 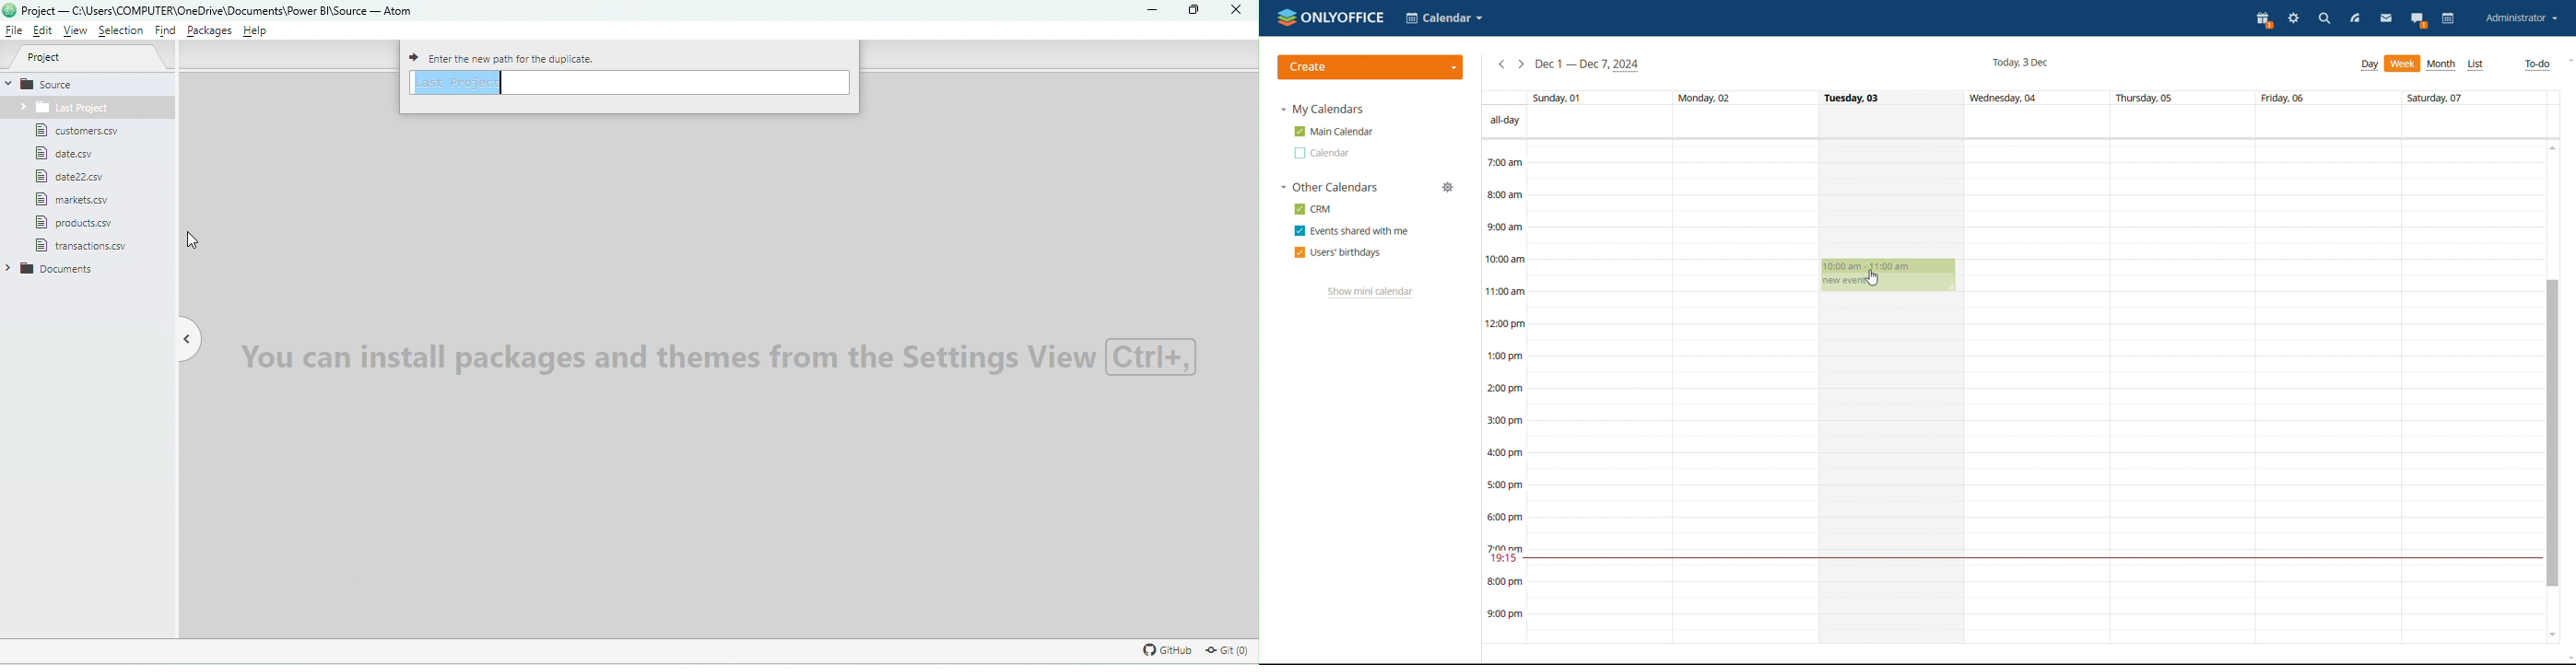 I want to click on manage, so click(x=1448, y=187).